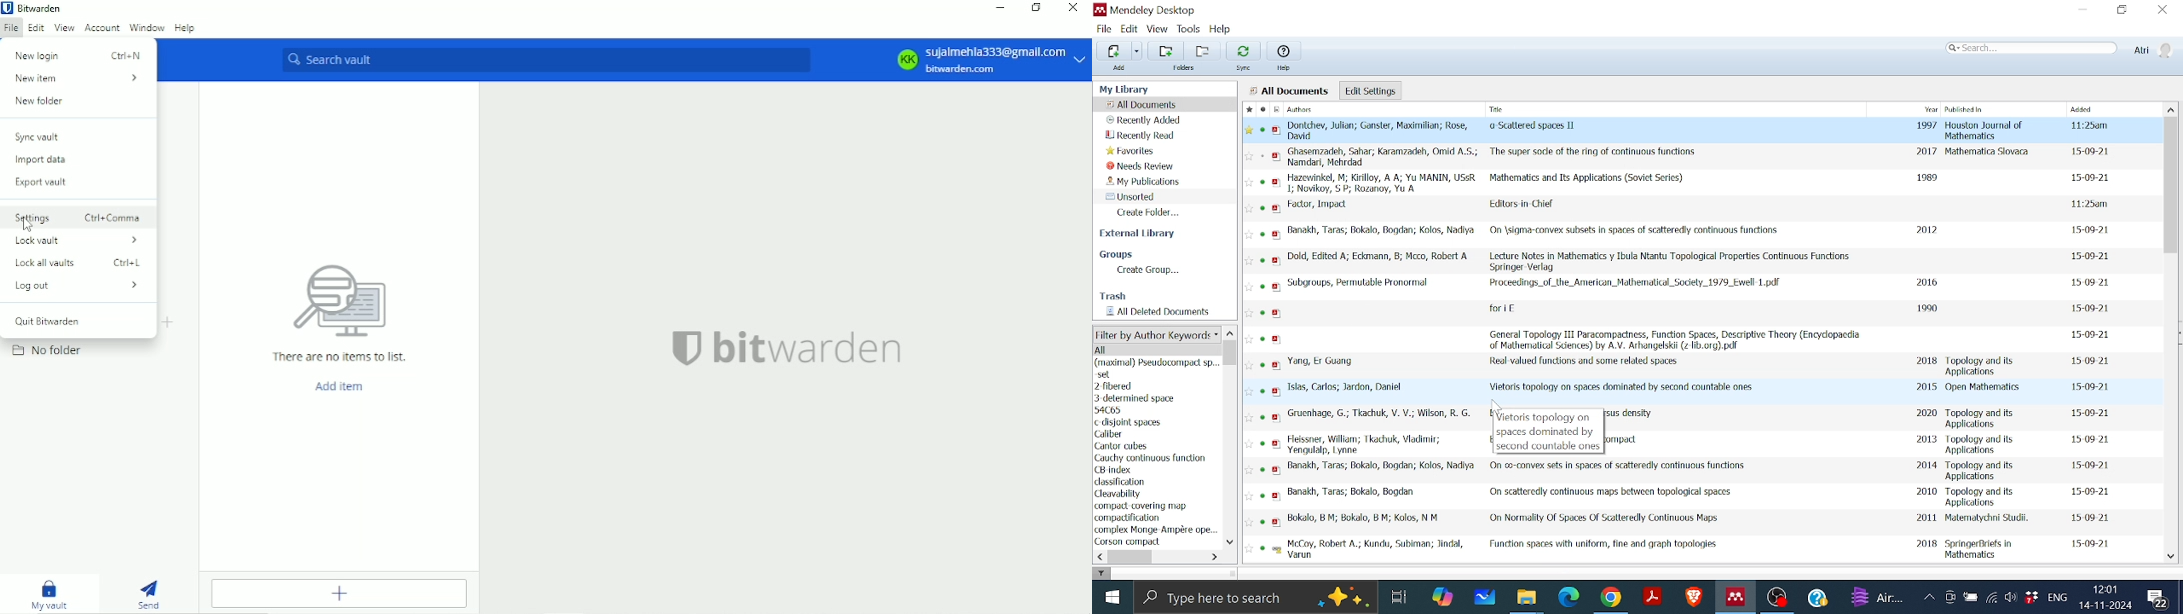 This screenshot has width=2184, height=616. What do you see at coordinates (1264, 392) in the screenshot?
I see `read status` at bounding box center [1264, 392].